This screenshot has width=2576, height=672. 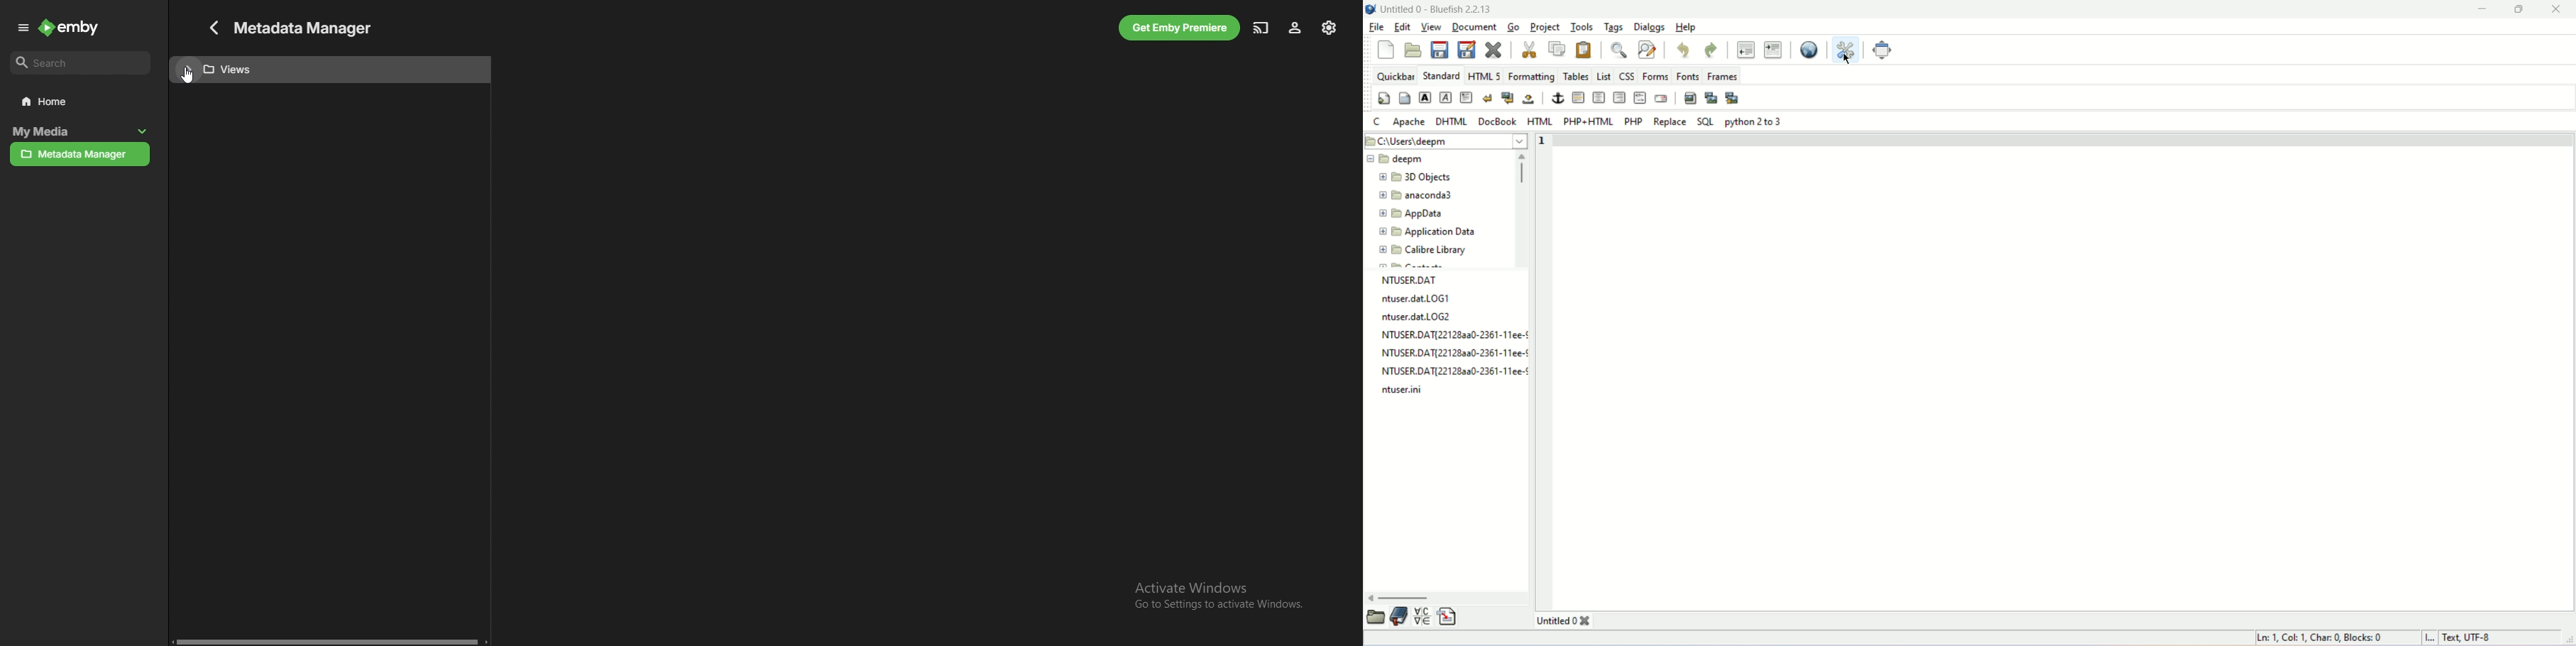 What do you see at coordinates (1180, 28) in the screenshot?
I see `get premiere` at bounding box center [1180, 28].